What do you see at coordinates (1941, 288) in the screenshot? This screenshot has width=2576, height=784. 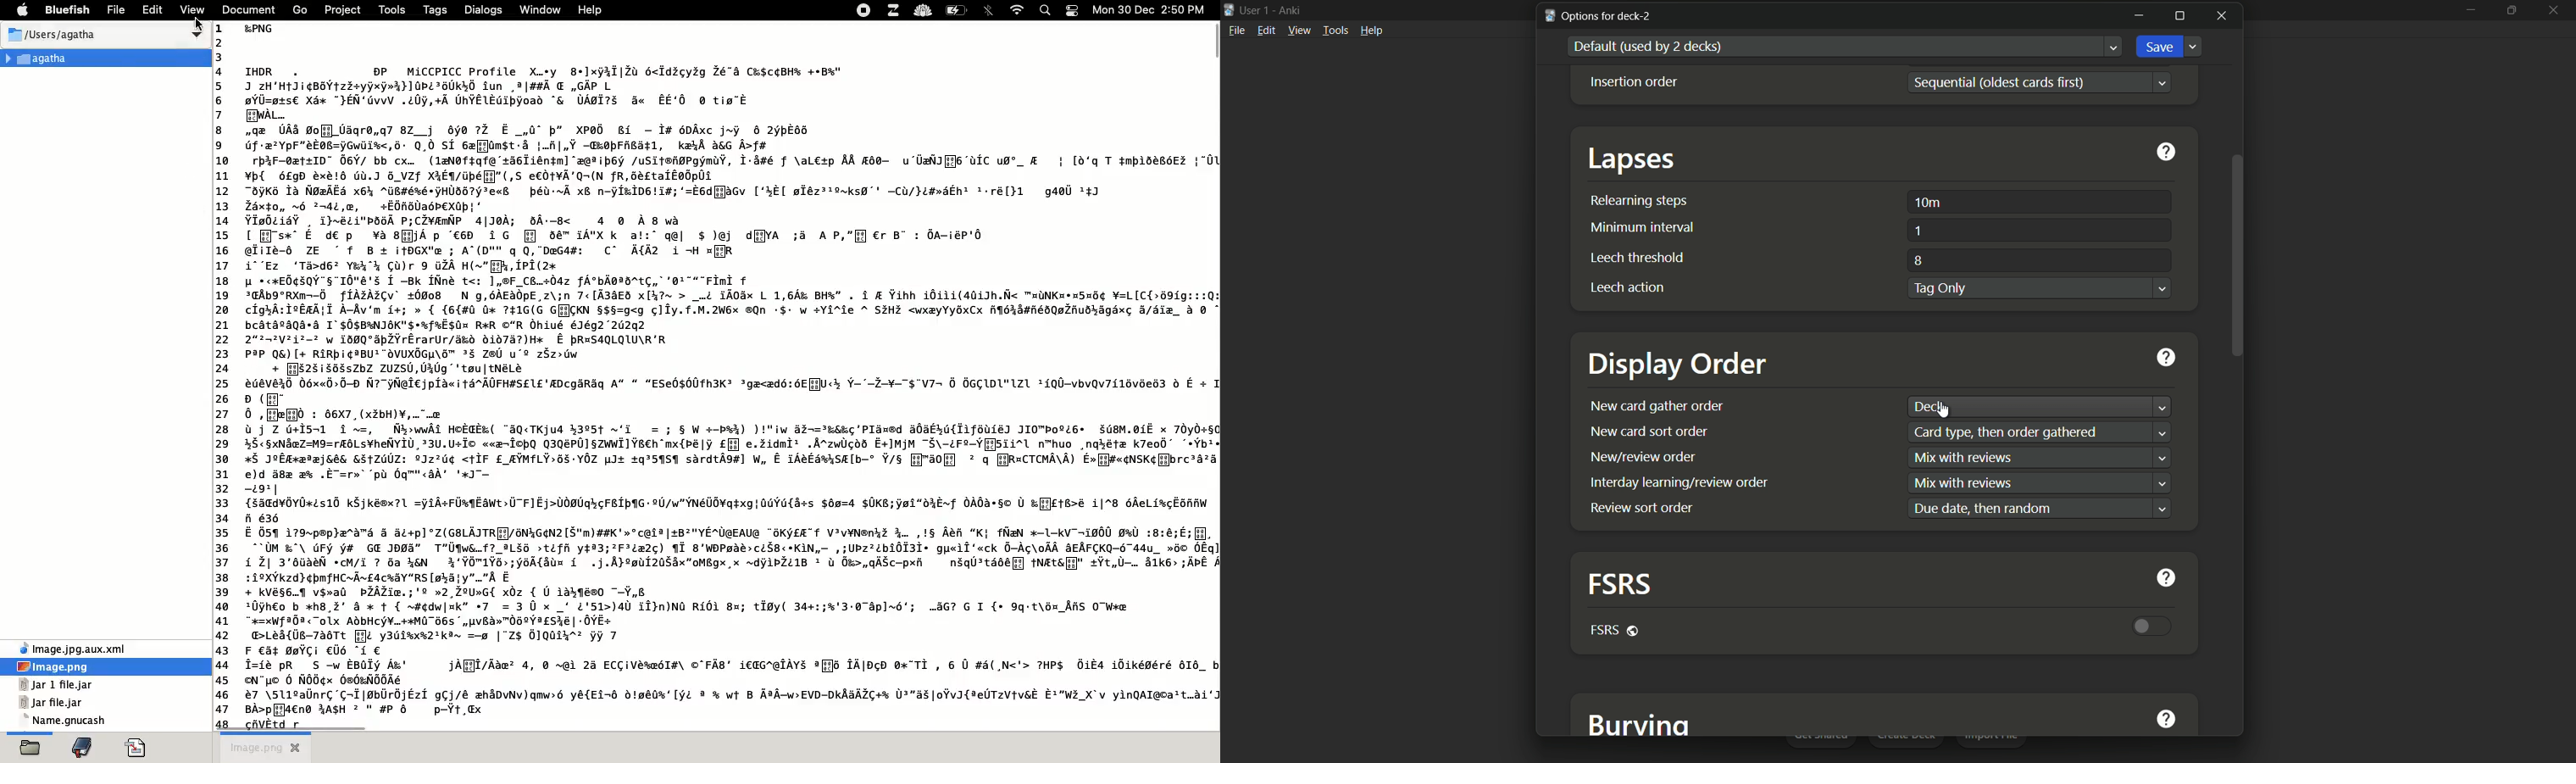 I see `tag only` at bounding box center [1941, 288].